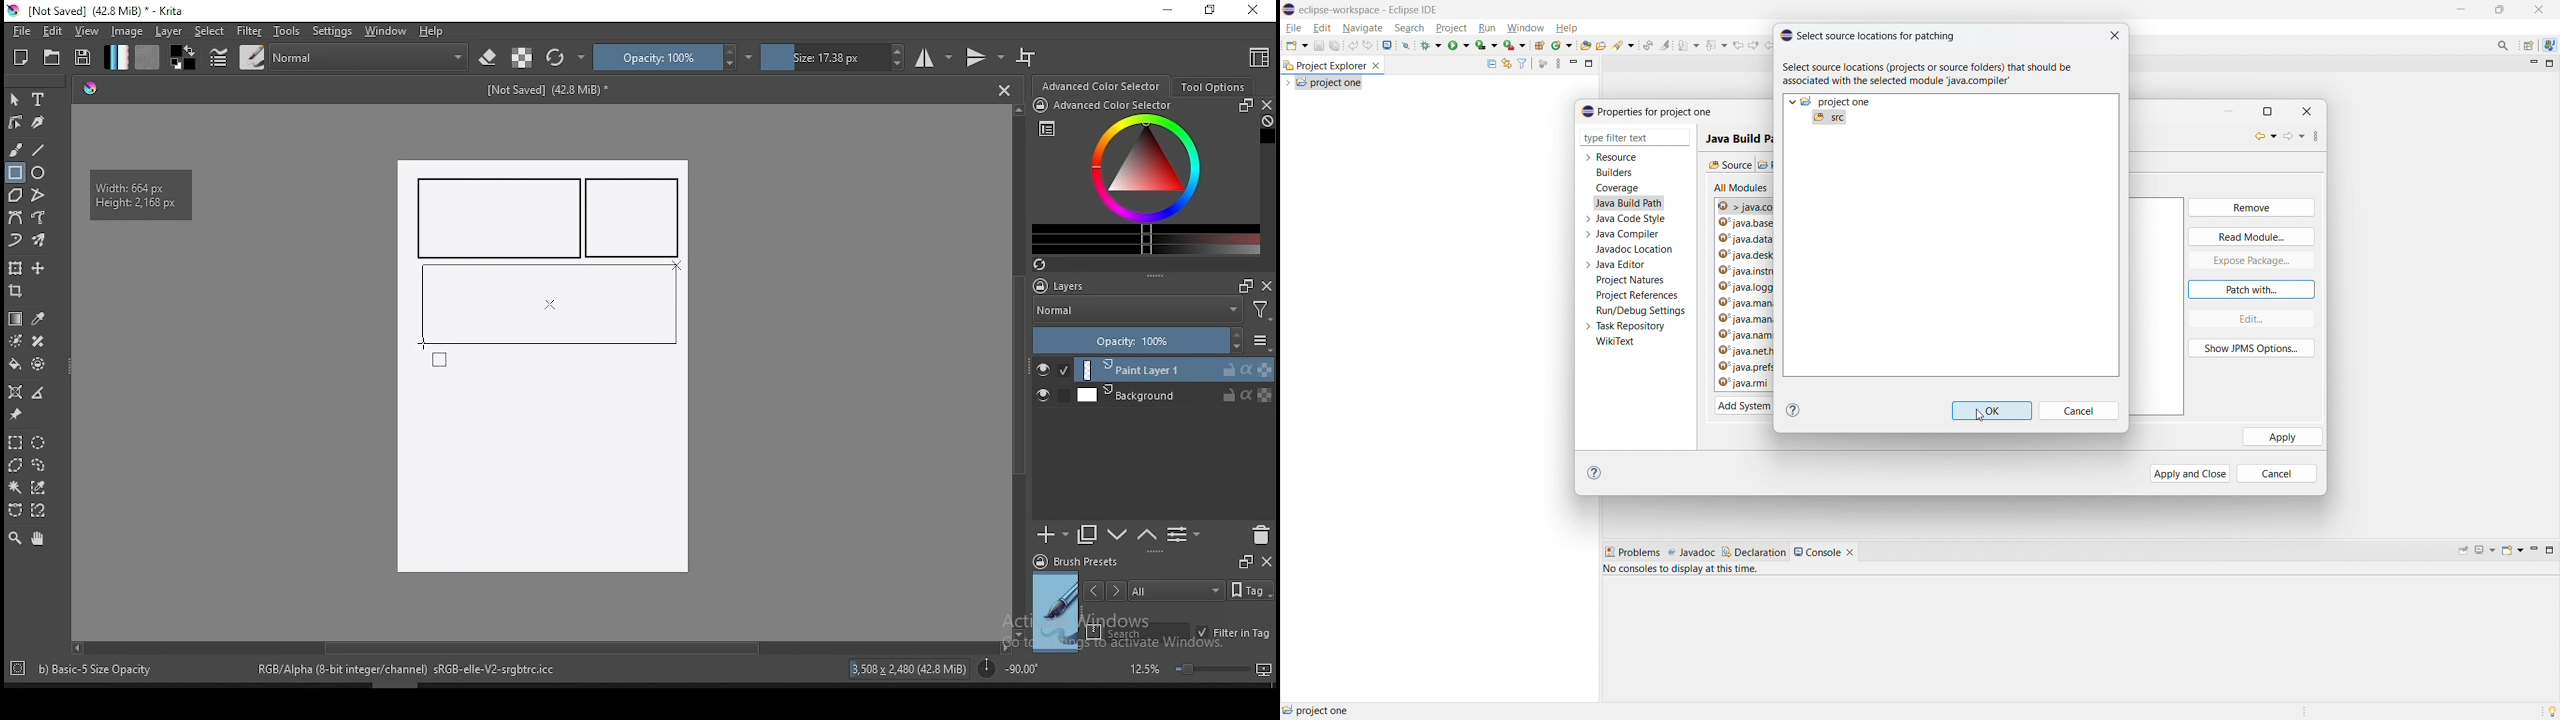 This screenshot has height=728, width=2576. I want to click on layer, so click(1175, 370).